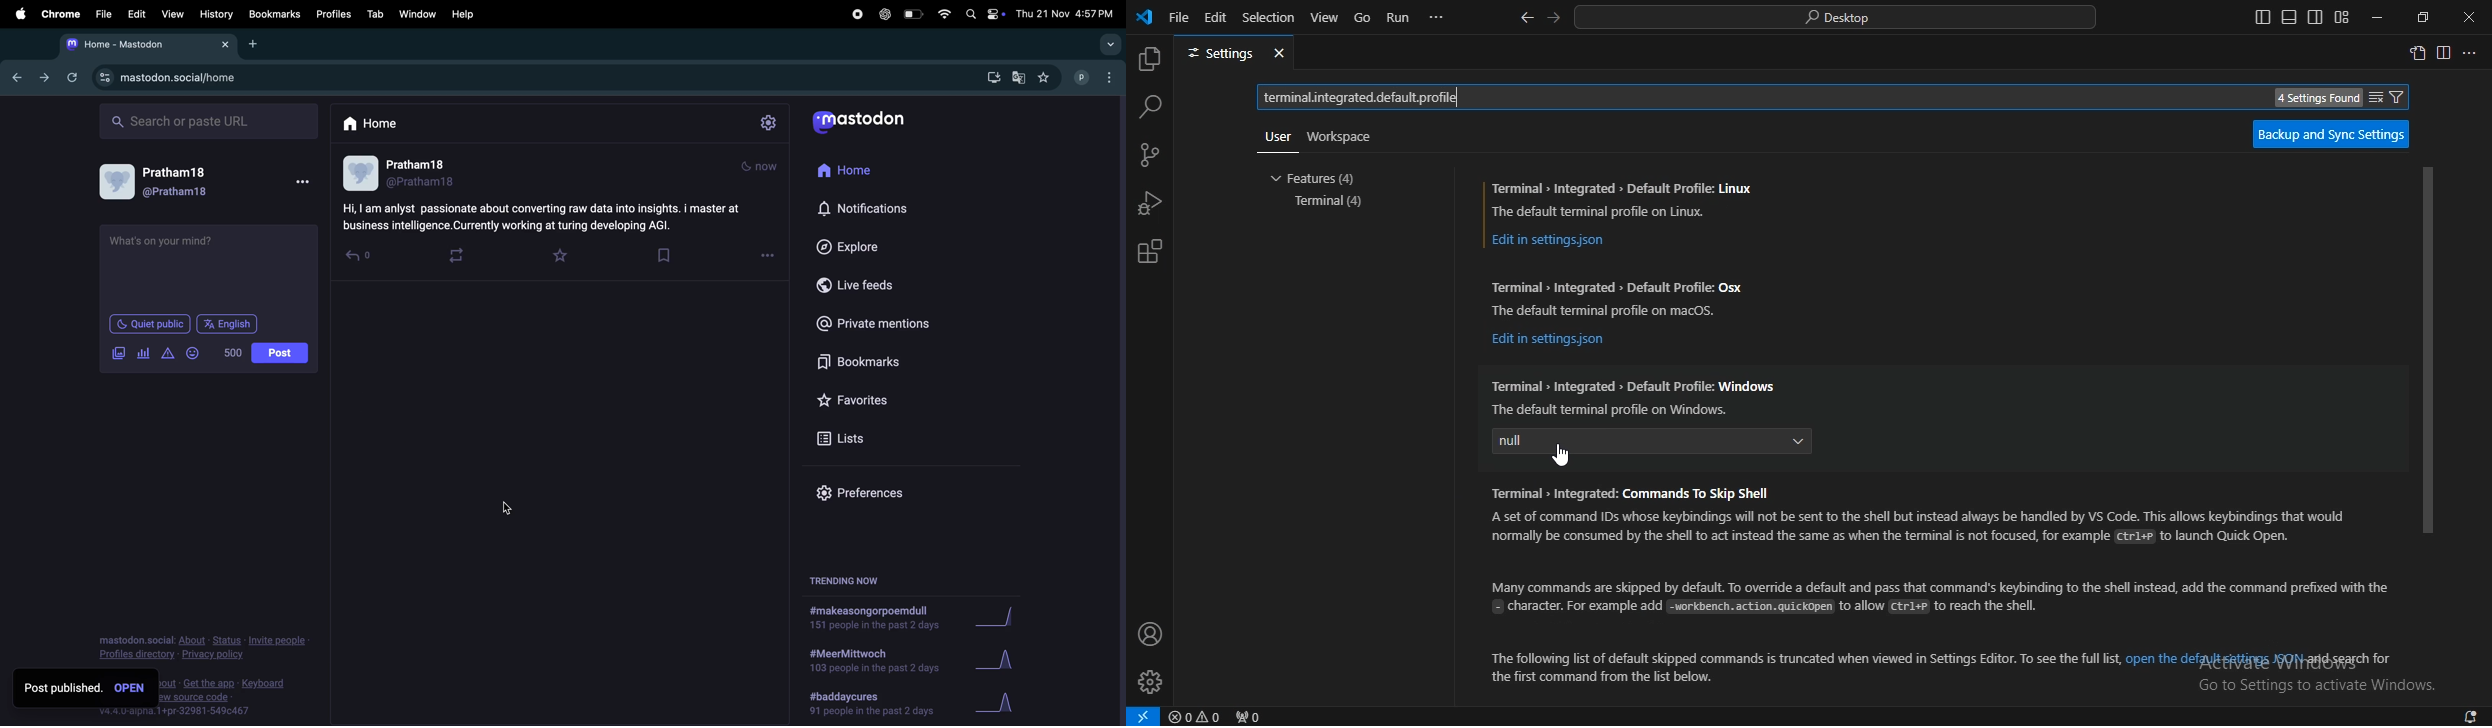 This screenshot has height=728, width=2492. Describe the element at coordinates (1067, 13) in the screenshot. I see `date and time` at that location.